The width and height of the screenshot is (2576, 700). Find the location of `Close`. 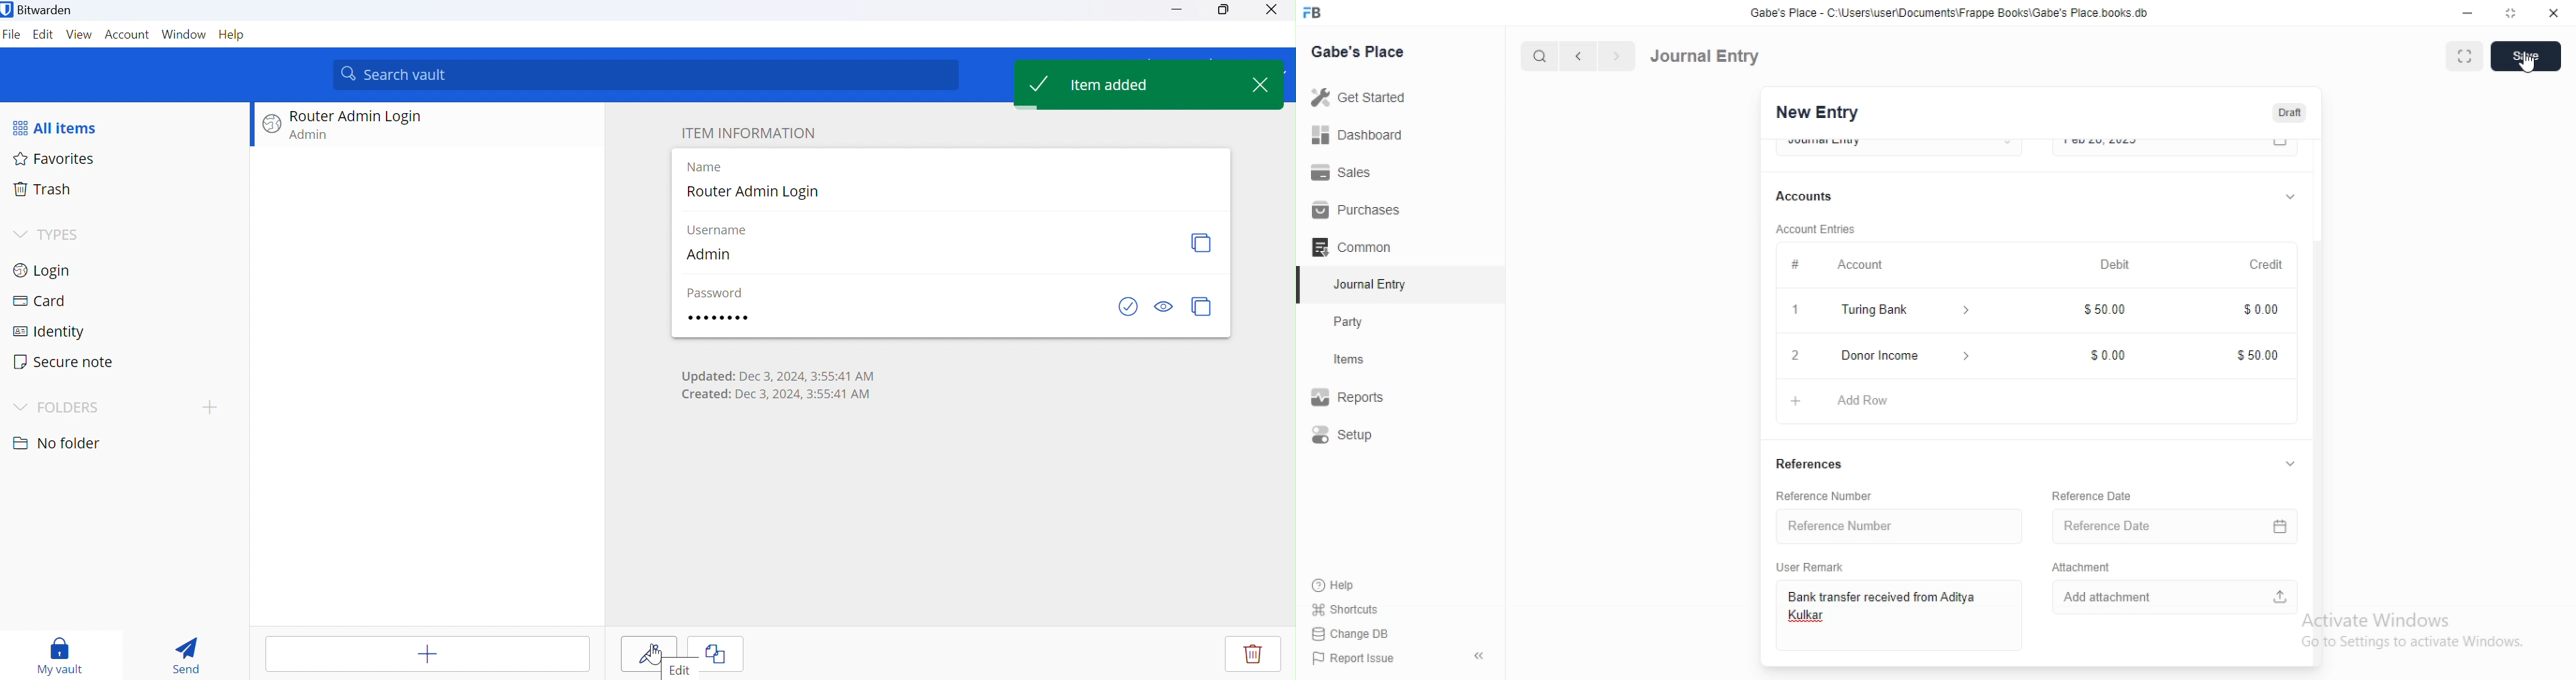

Close is located at coordinates (1264, 83).